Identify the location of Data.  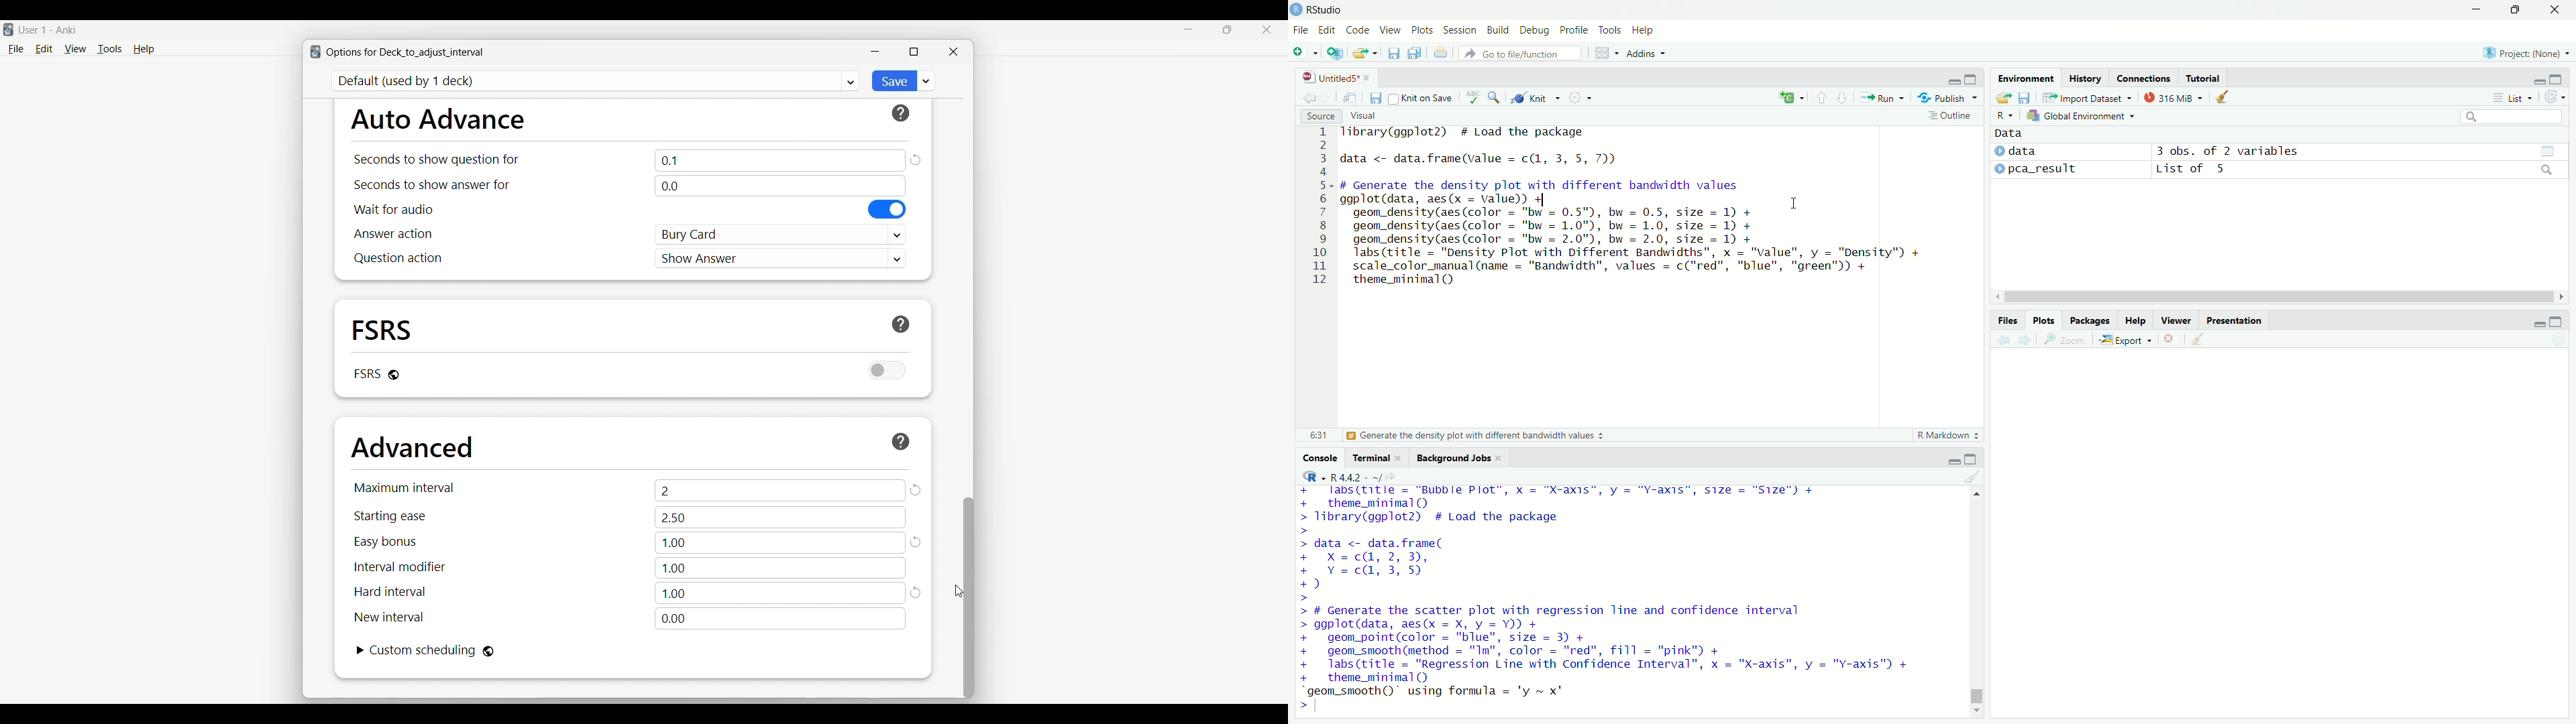
(2009, 133).